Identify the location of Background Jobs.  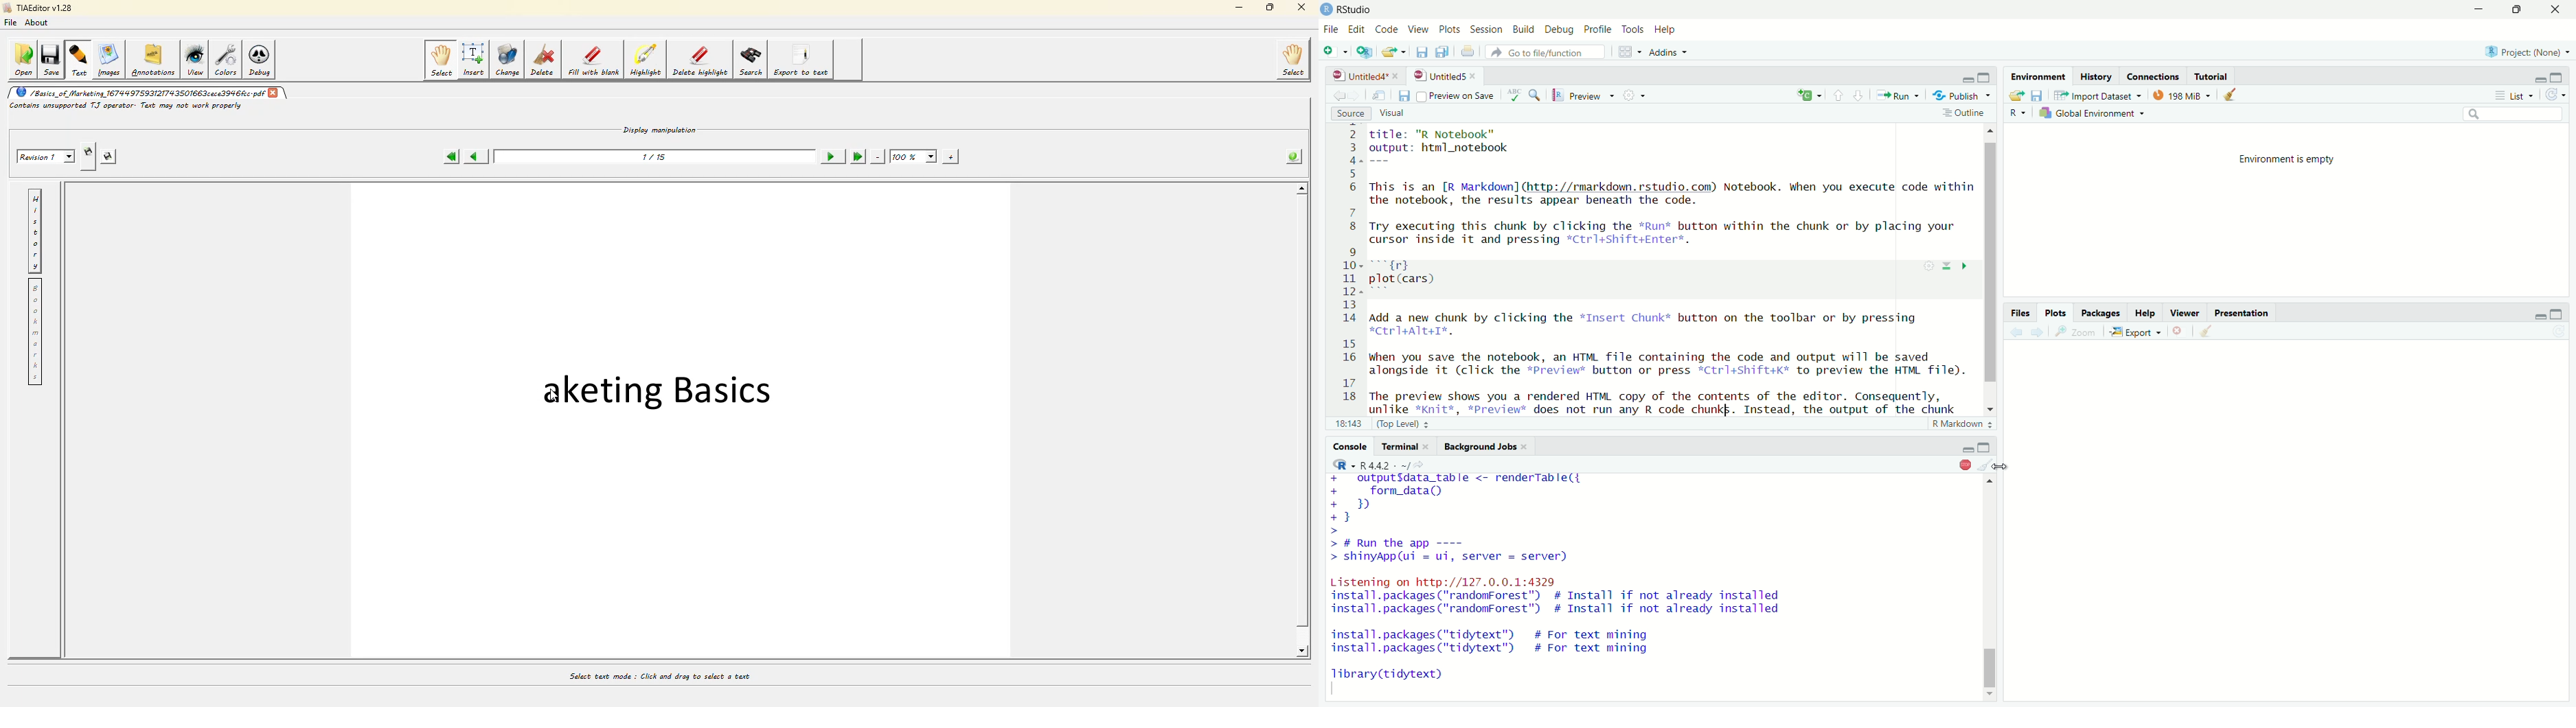
(1486, 447).